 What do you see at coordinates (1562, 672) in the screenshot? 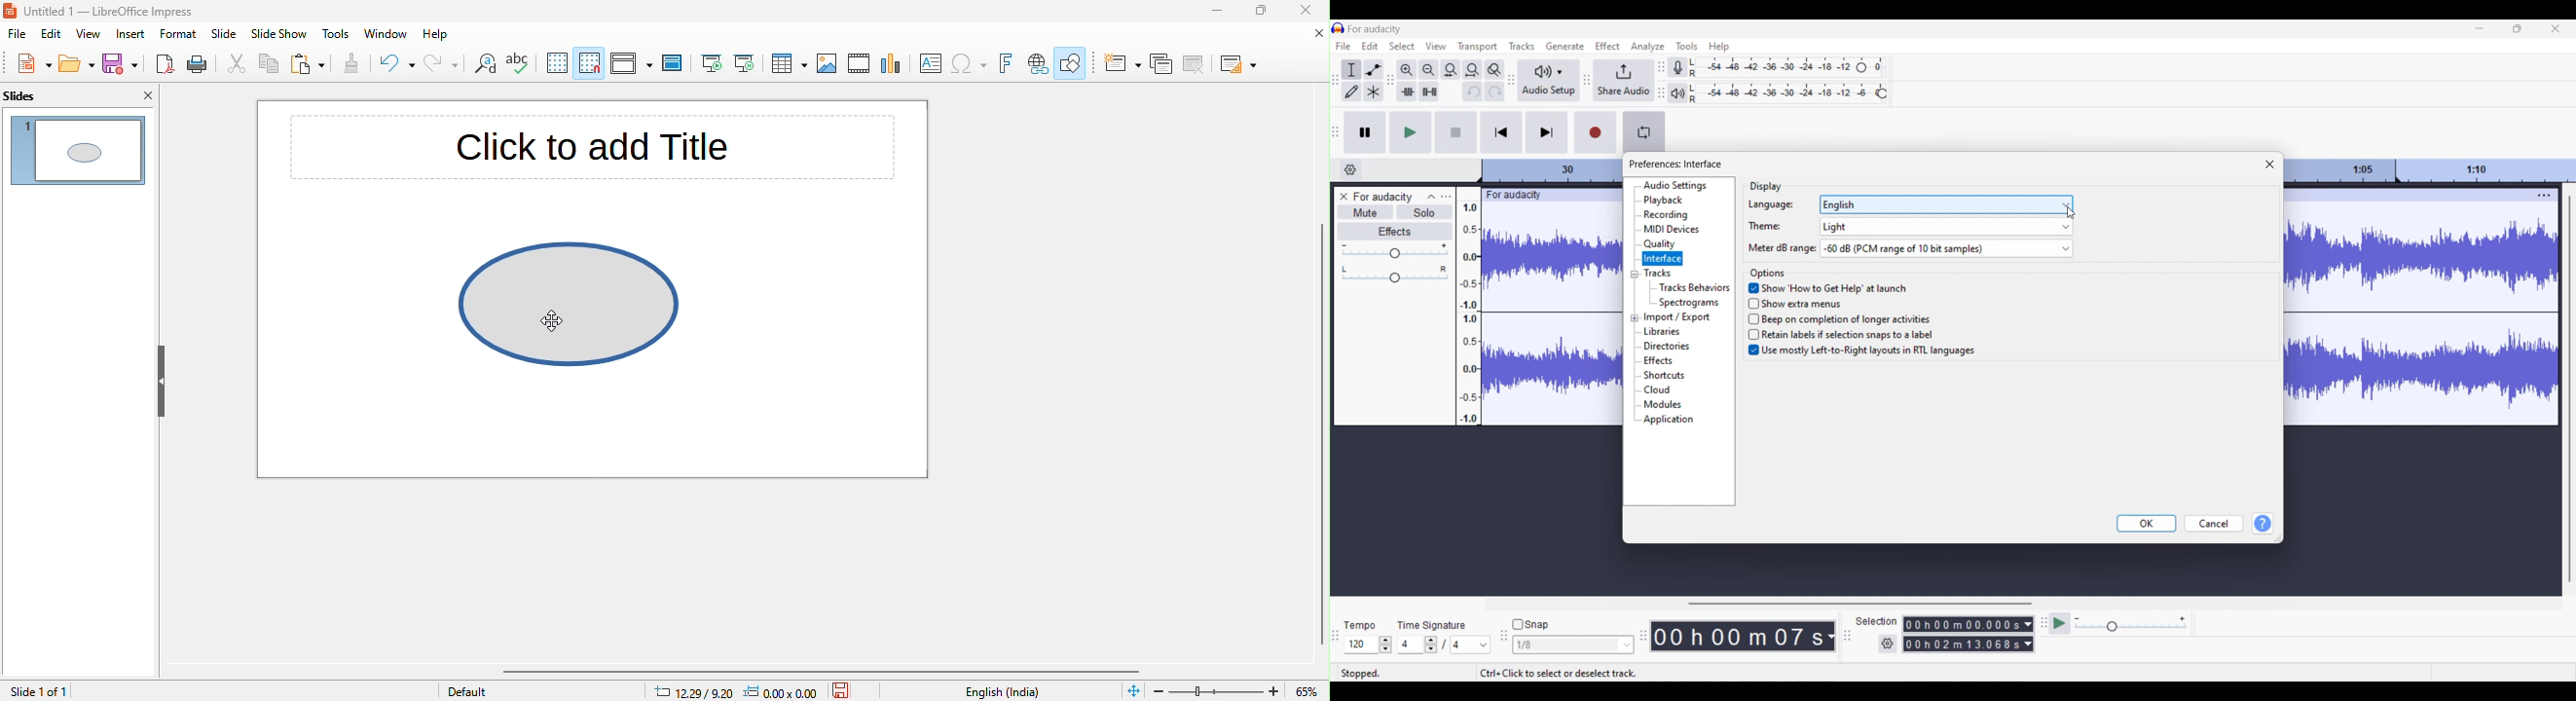
I see `ctrl+click to select or deselect track.` at bounding box center [1562, 672].